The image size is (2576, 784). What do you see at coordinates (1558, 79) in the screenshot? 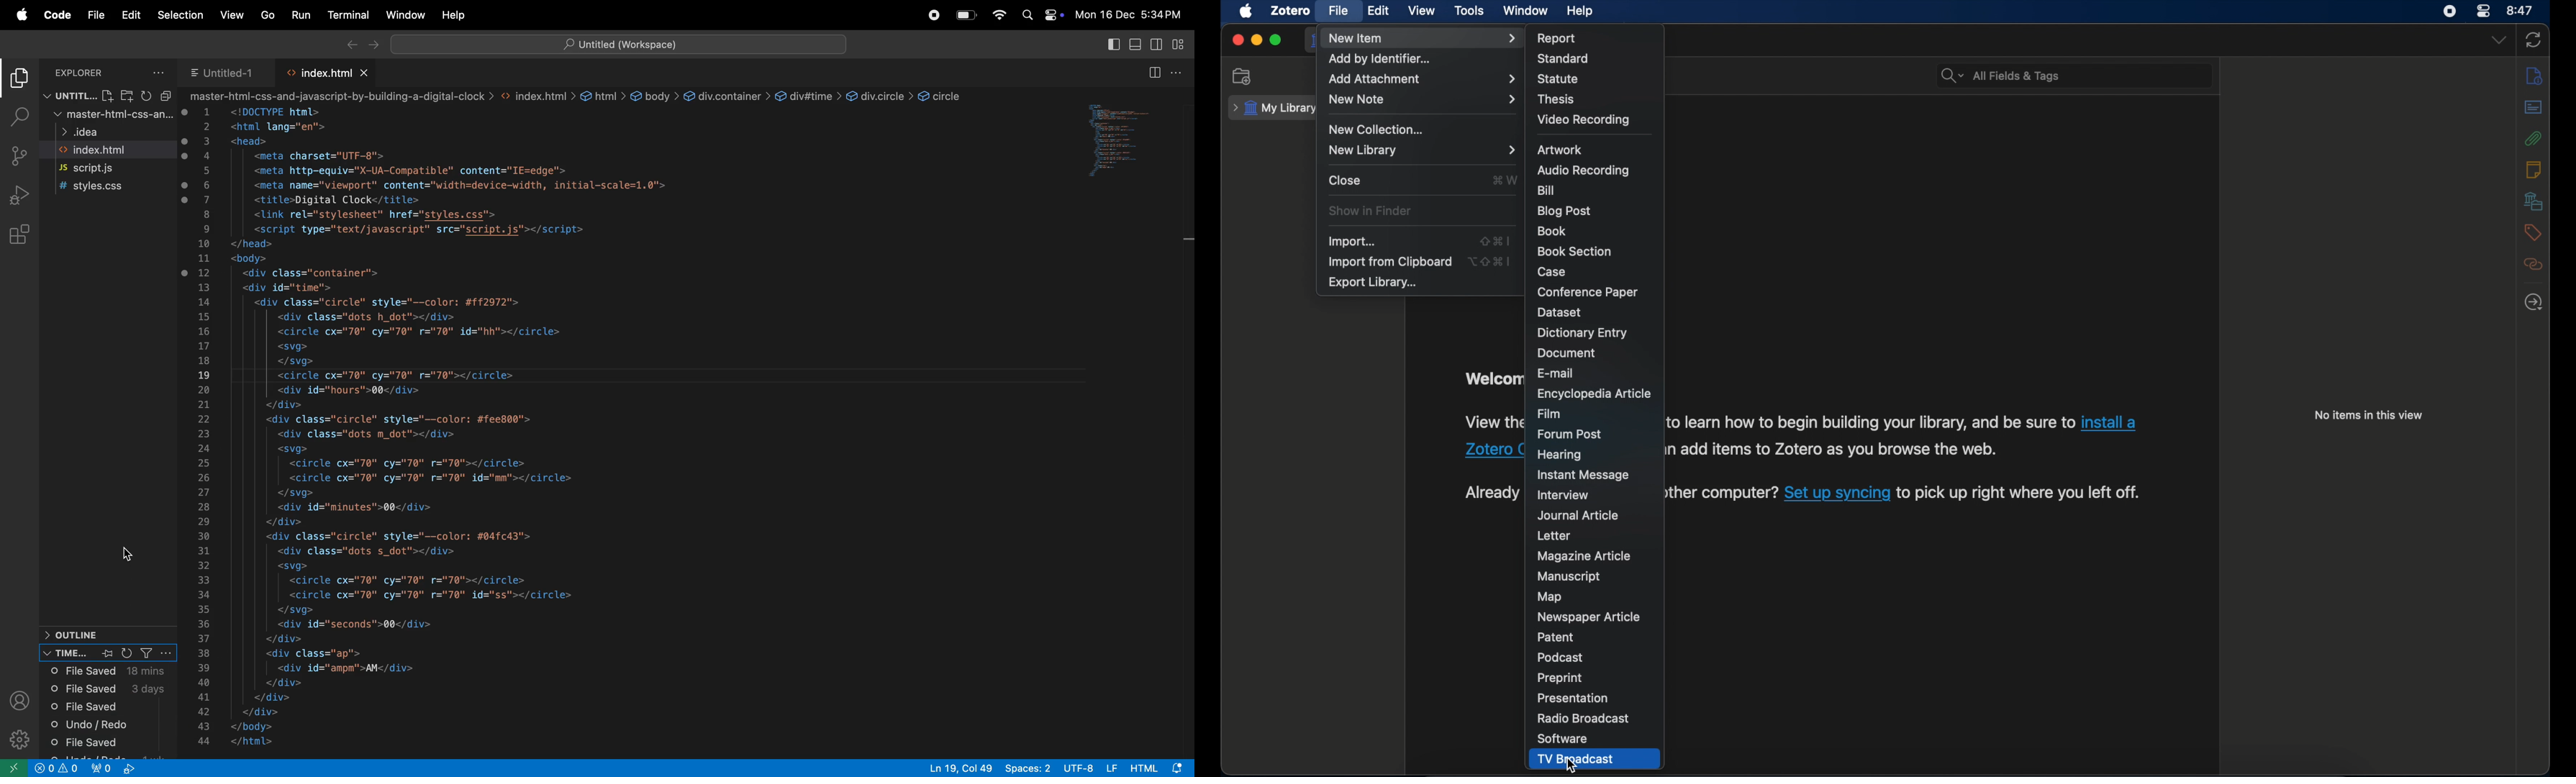
I see `statue` at bounding box center [1558, 79].